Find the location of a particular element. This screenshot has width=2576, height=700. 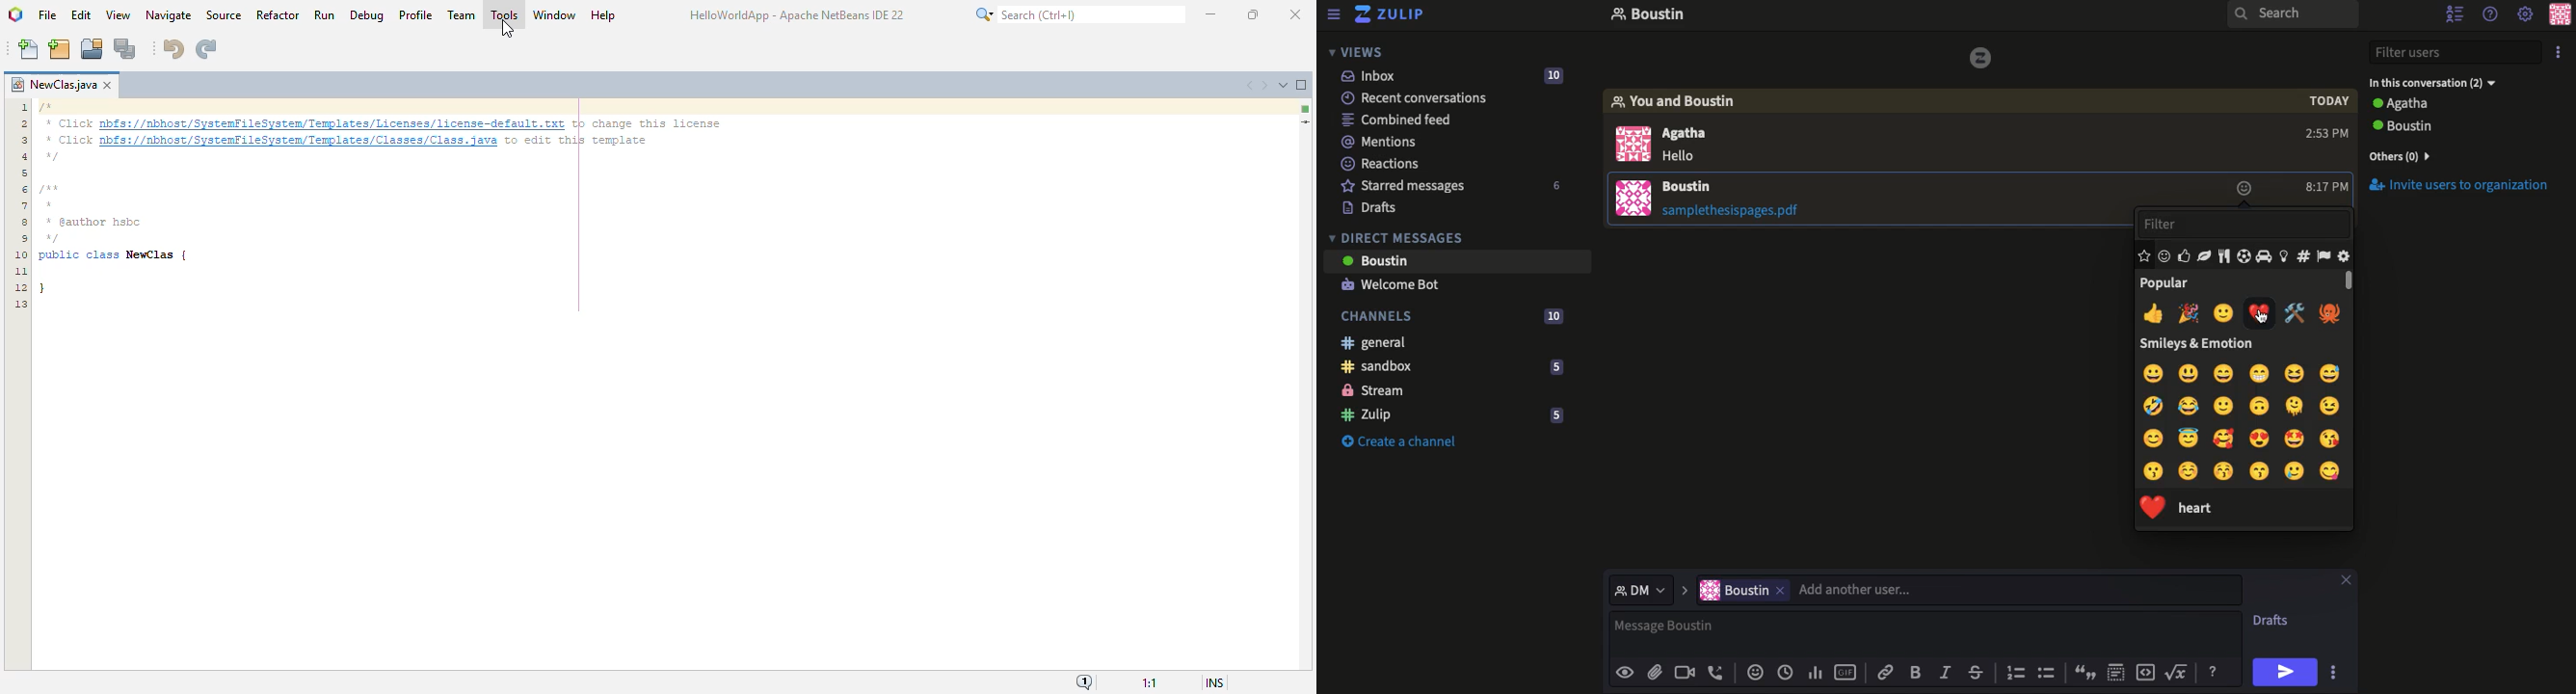

Welcome bot is located at coordinates (1395, 286).